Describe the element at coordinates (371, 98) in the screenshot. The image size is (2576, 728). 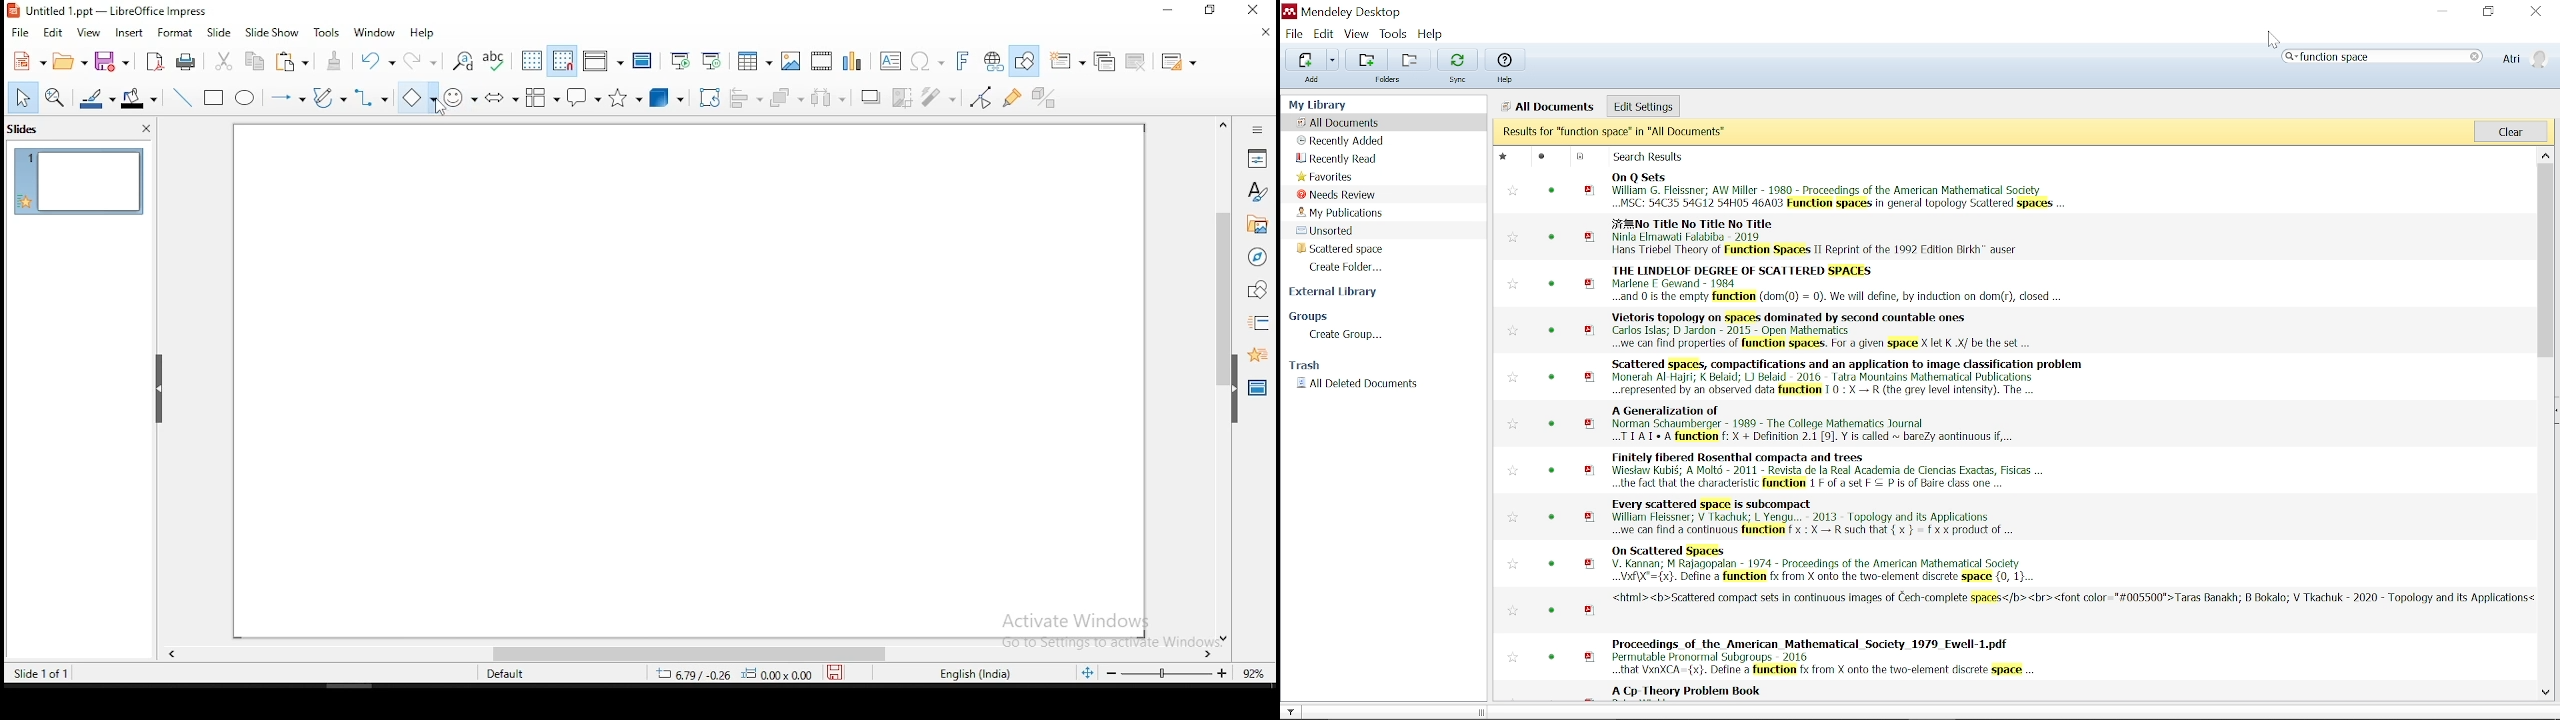
I see `connectors` at that location.